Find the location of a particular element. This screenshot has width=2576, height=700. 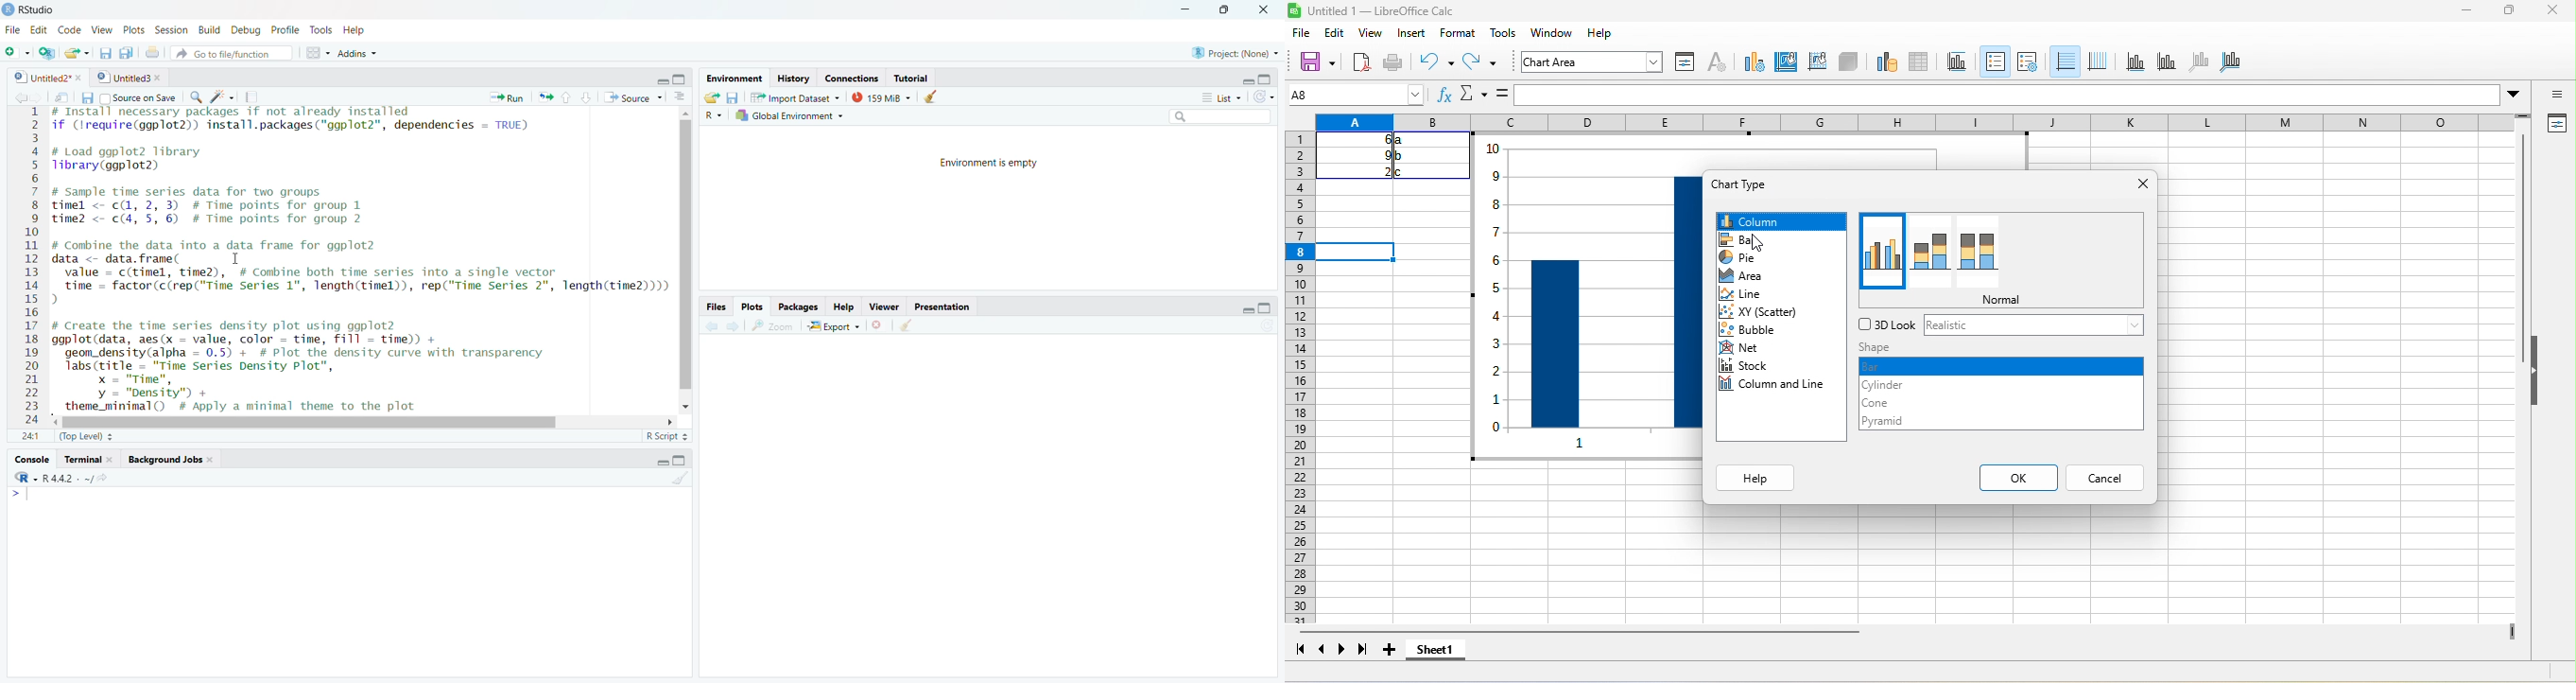

Find/Replace is located at coordinates (195, 96).